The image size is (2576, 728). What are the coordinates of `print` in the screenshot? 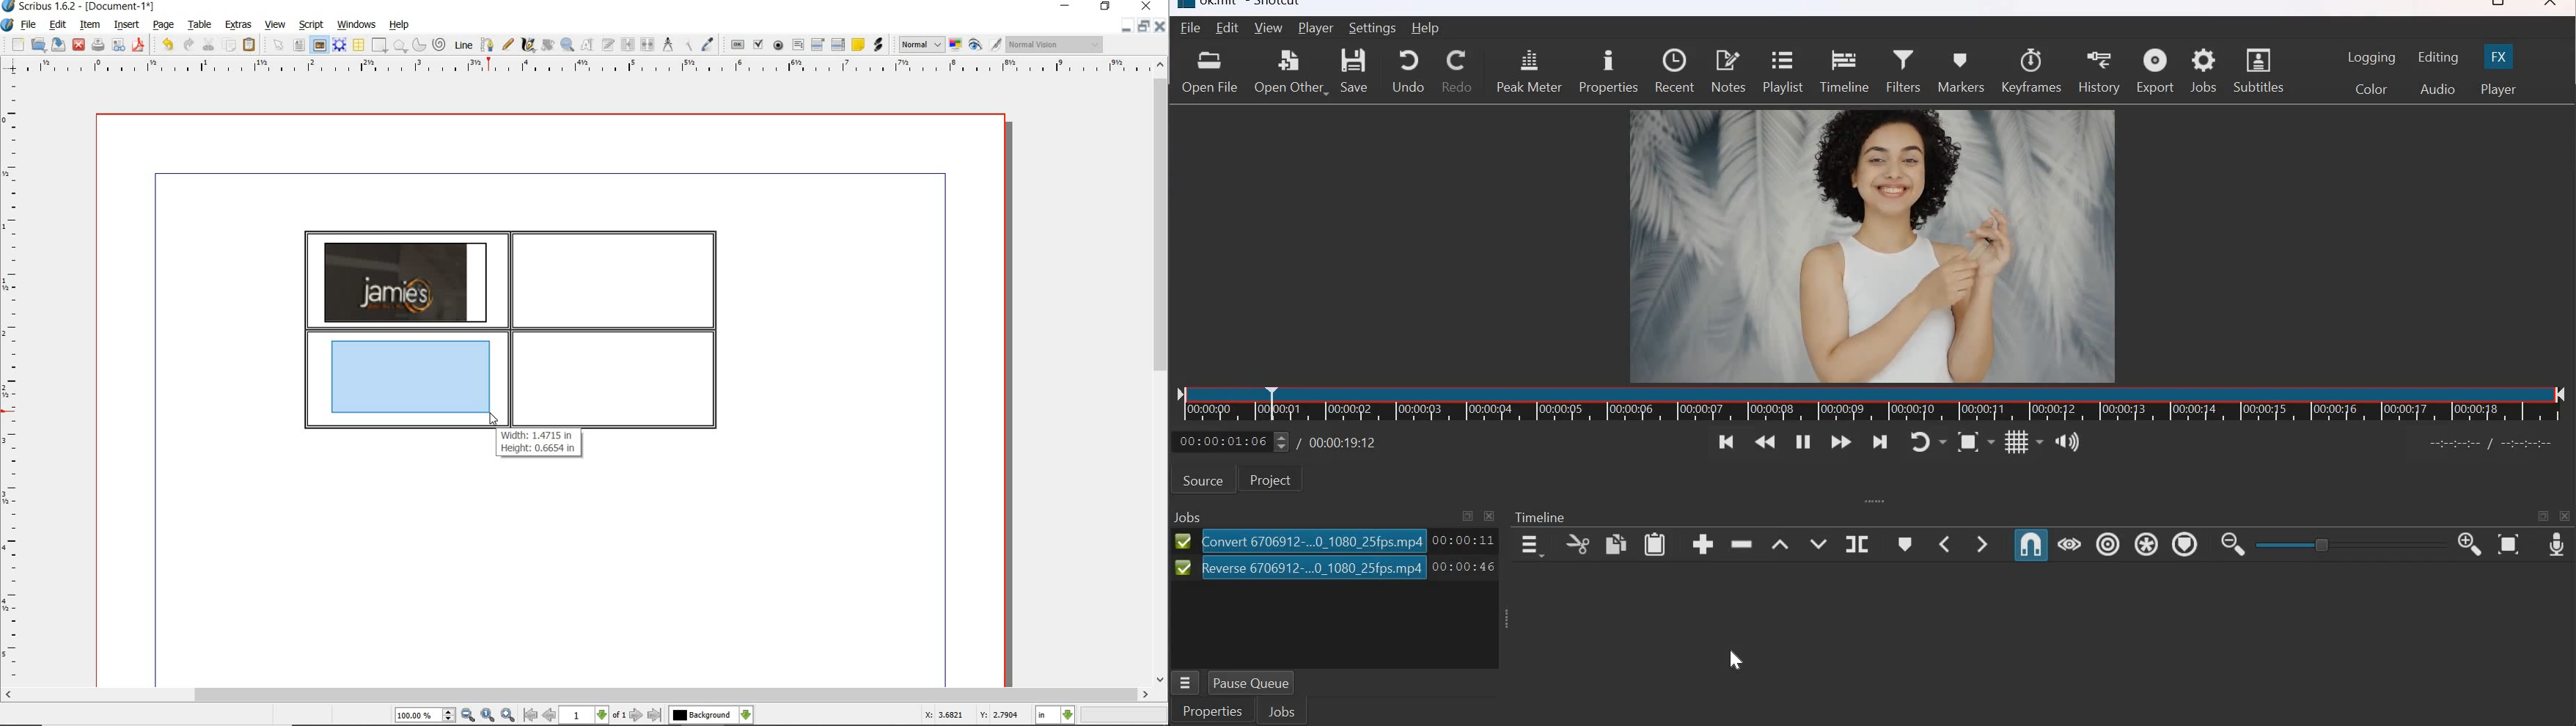 It's located at (97, 45).